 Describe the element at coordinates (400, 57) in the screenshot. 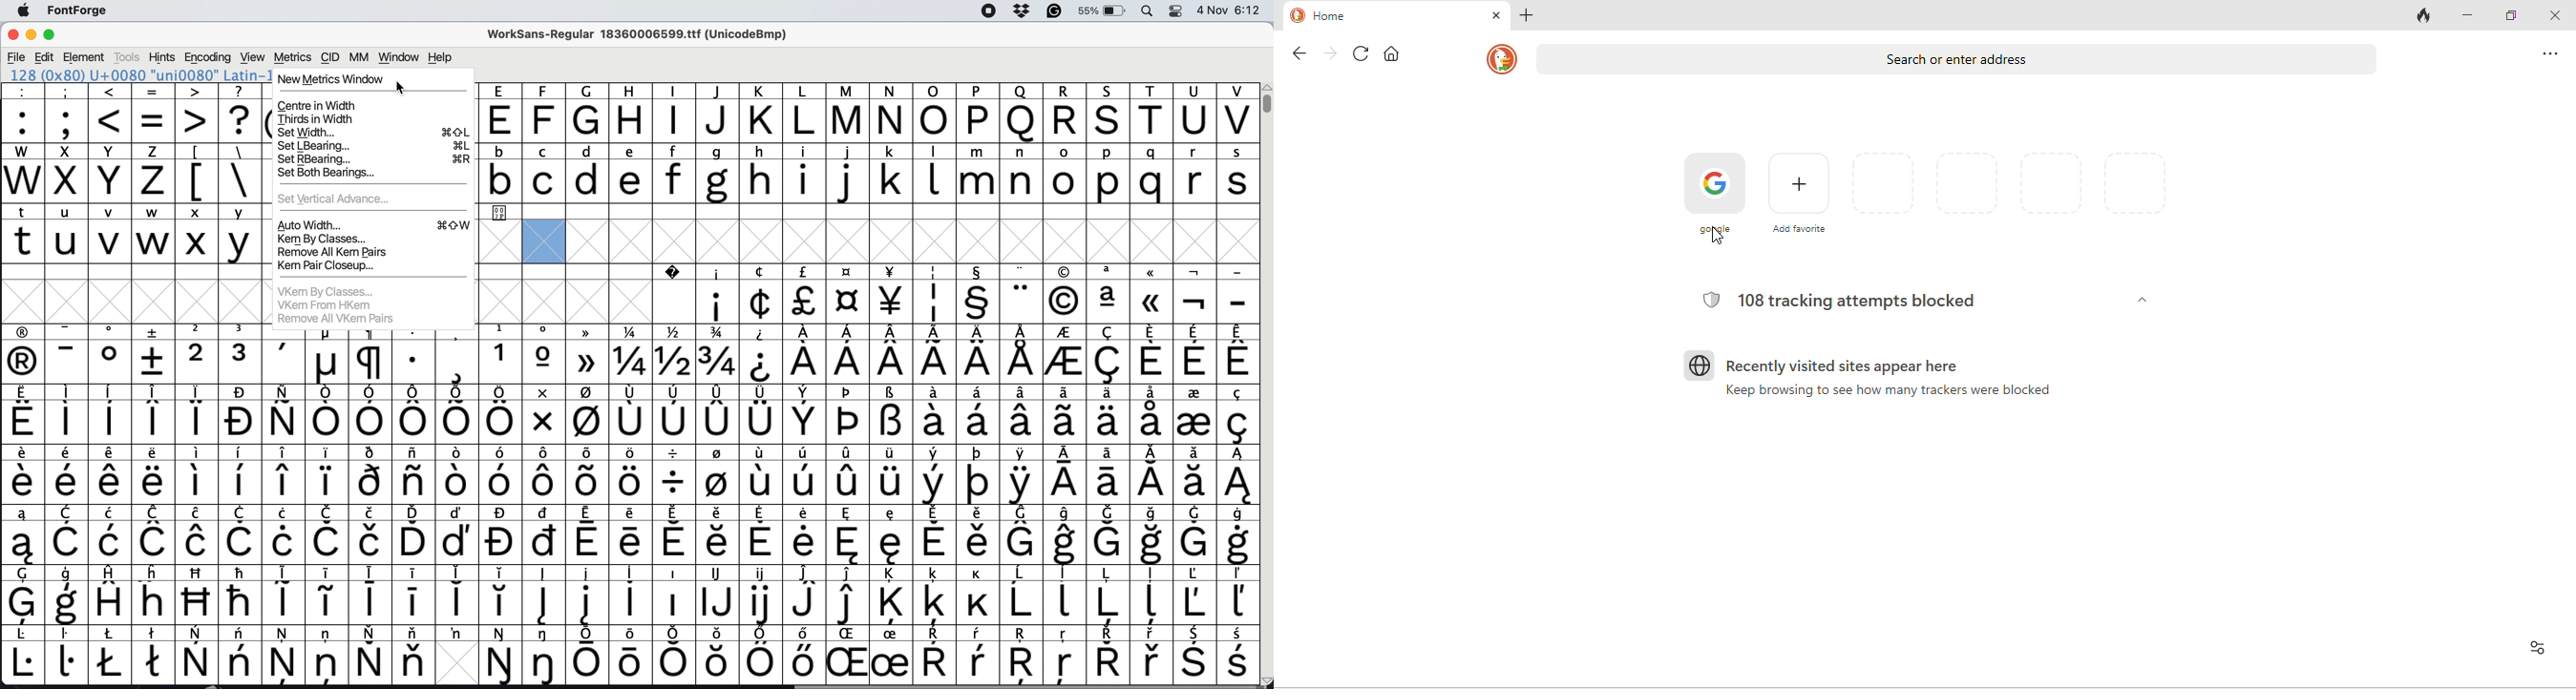

I see `Window` at that location.